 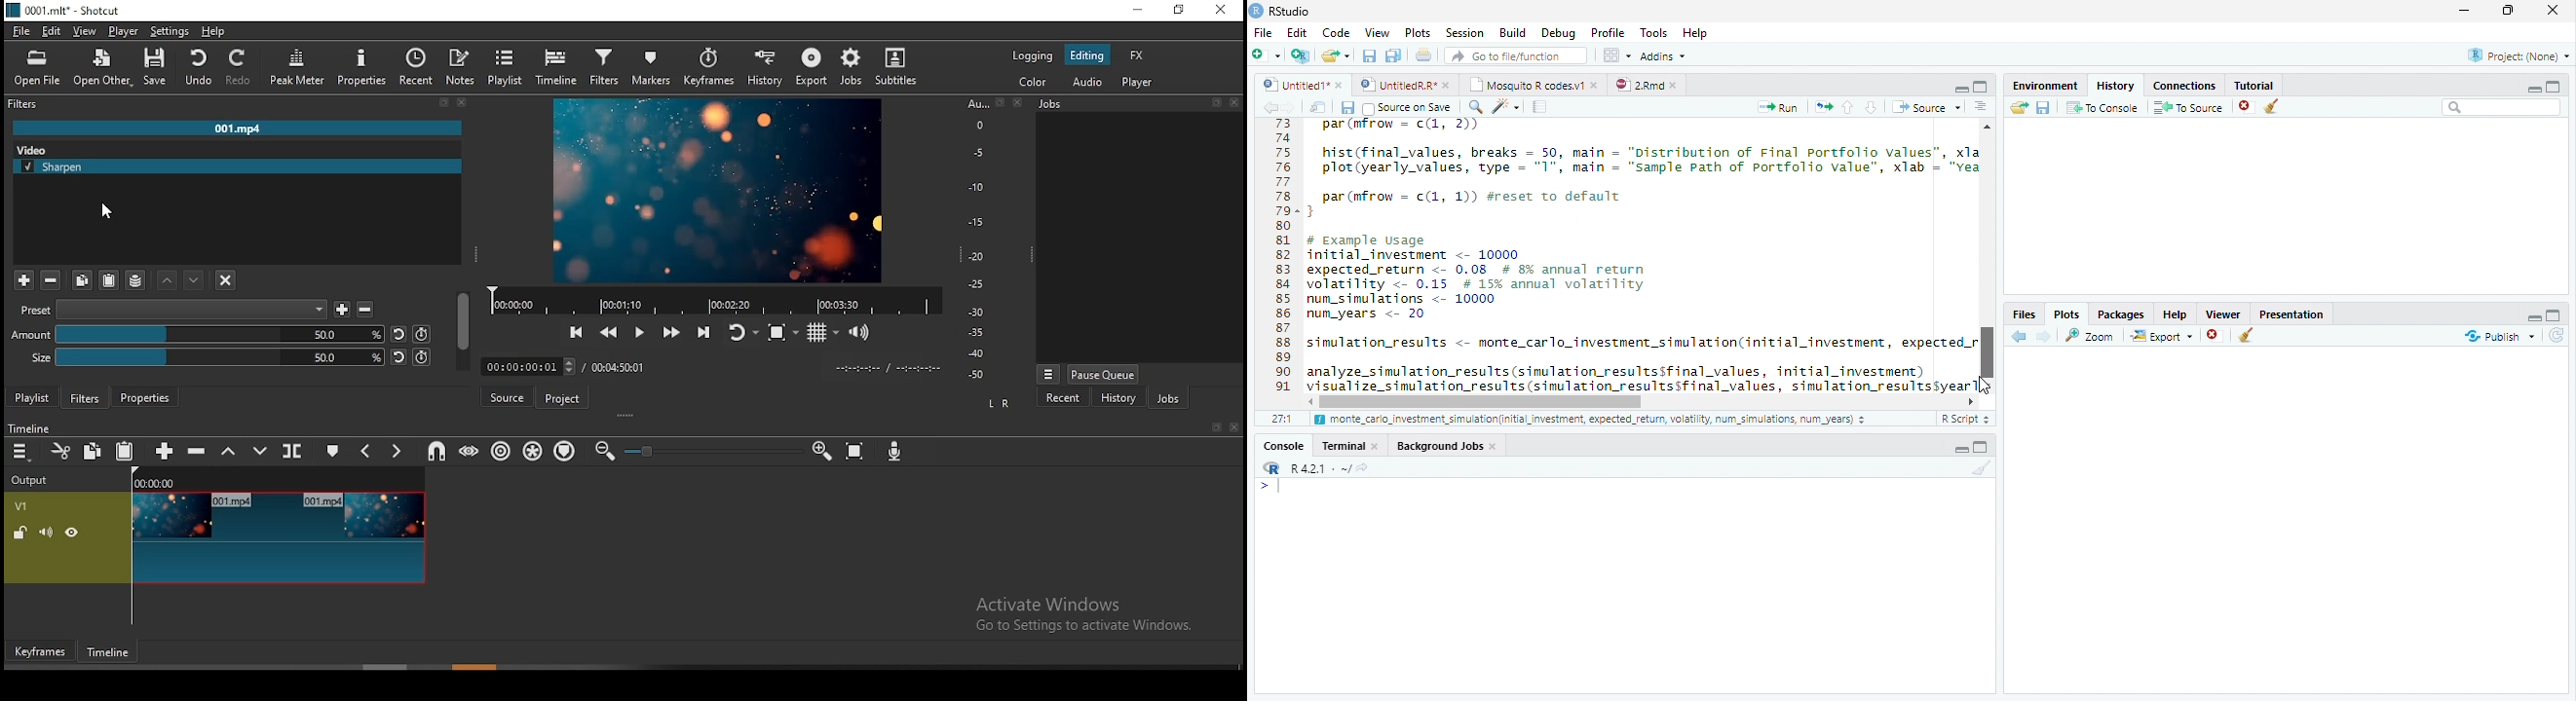 I want to click on copy, so click(x=92, y=451).